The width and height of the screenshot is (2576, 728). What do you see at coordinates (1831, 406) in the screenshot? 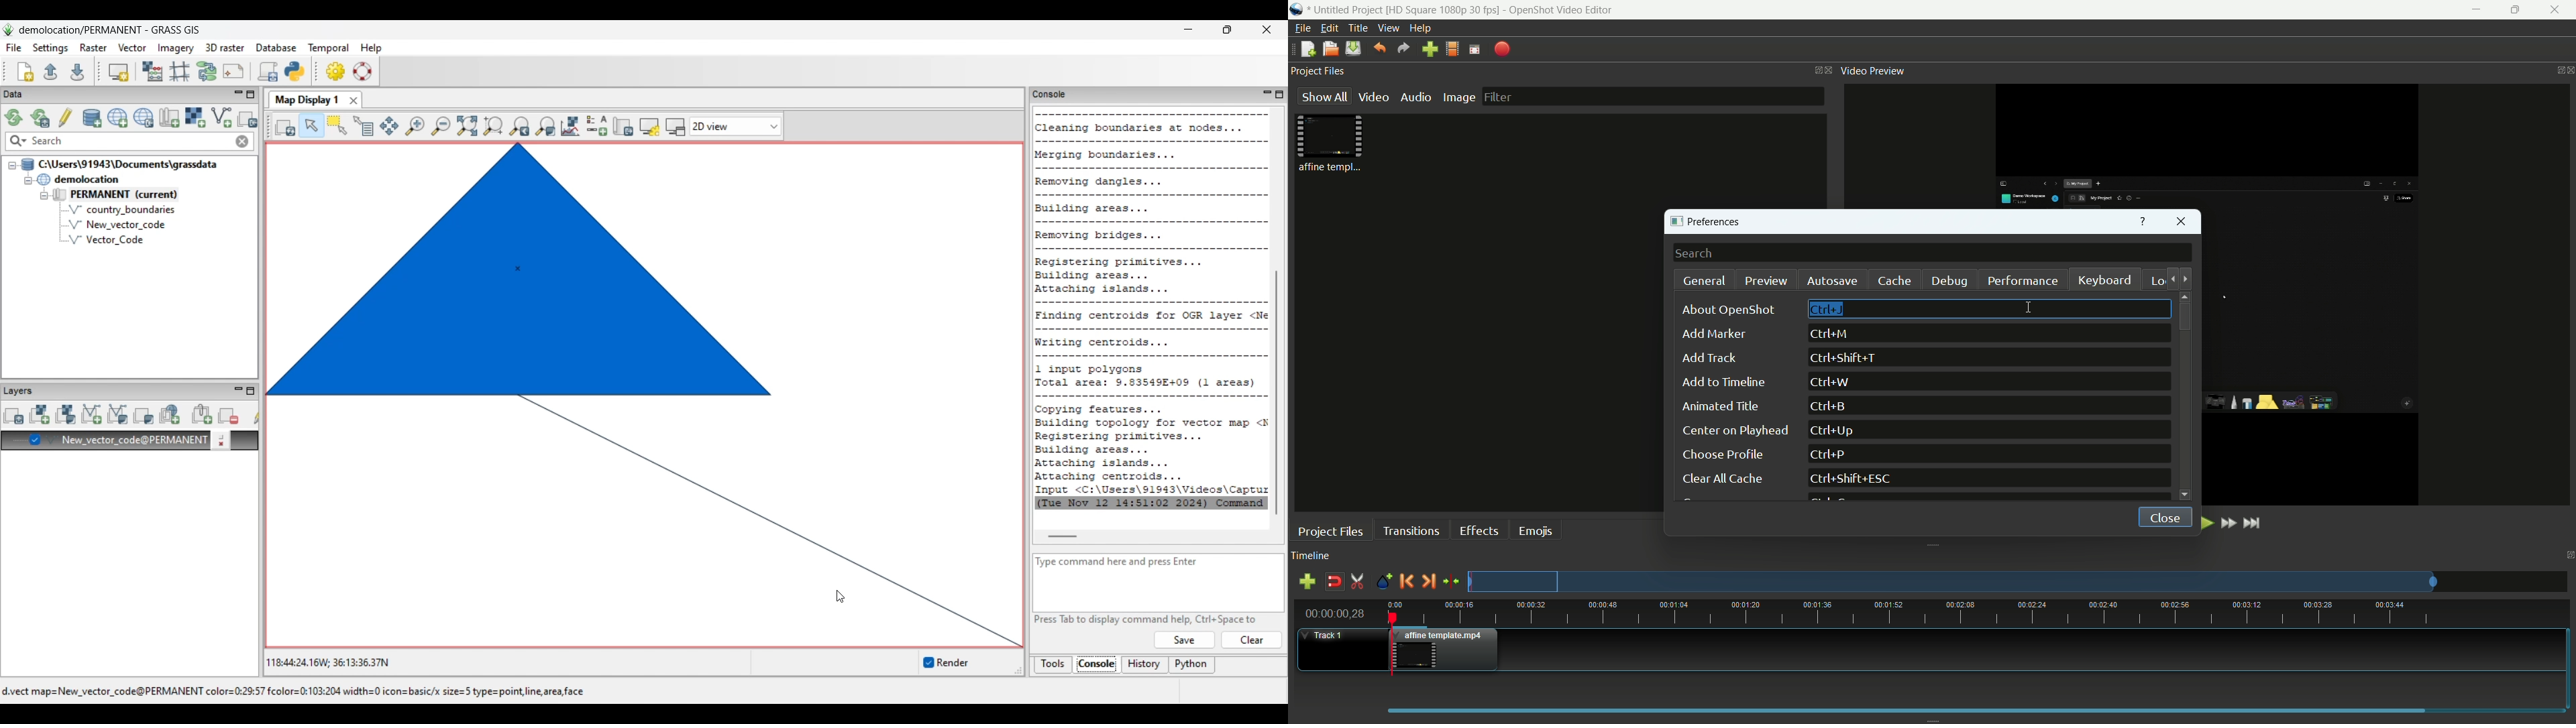
I see `keyboard shortcut` at bounding box center [1831, 406].